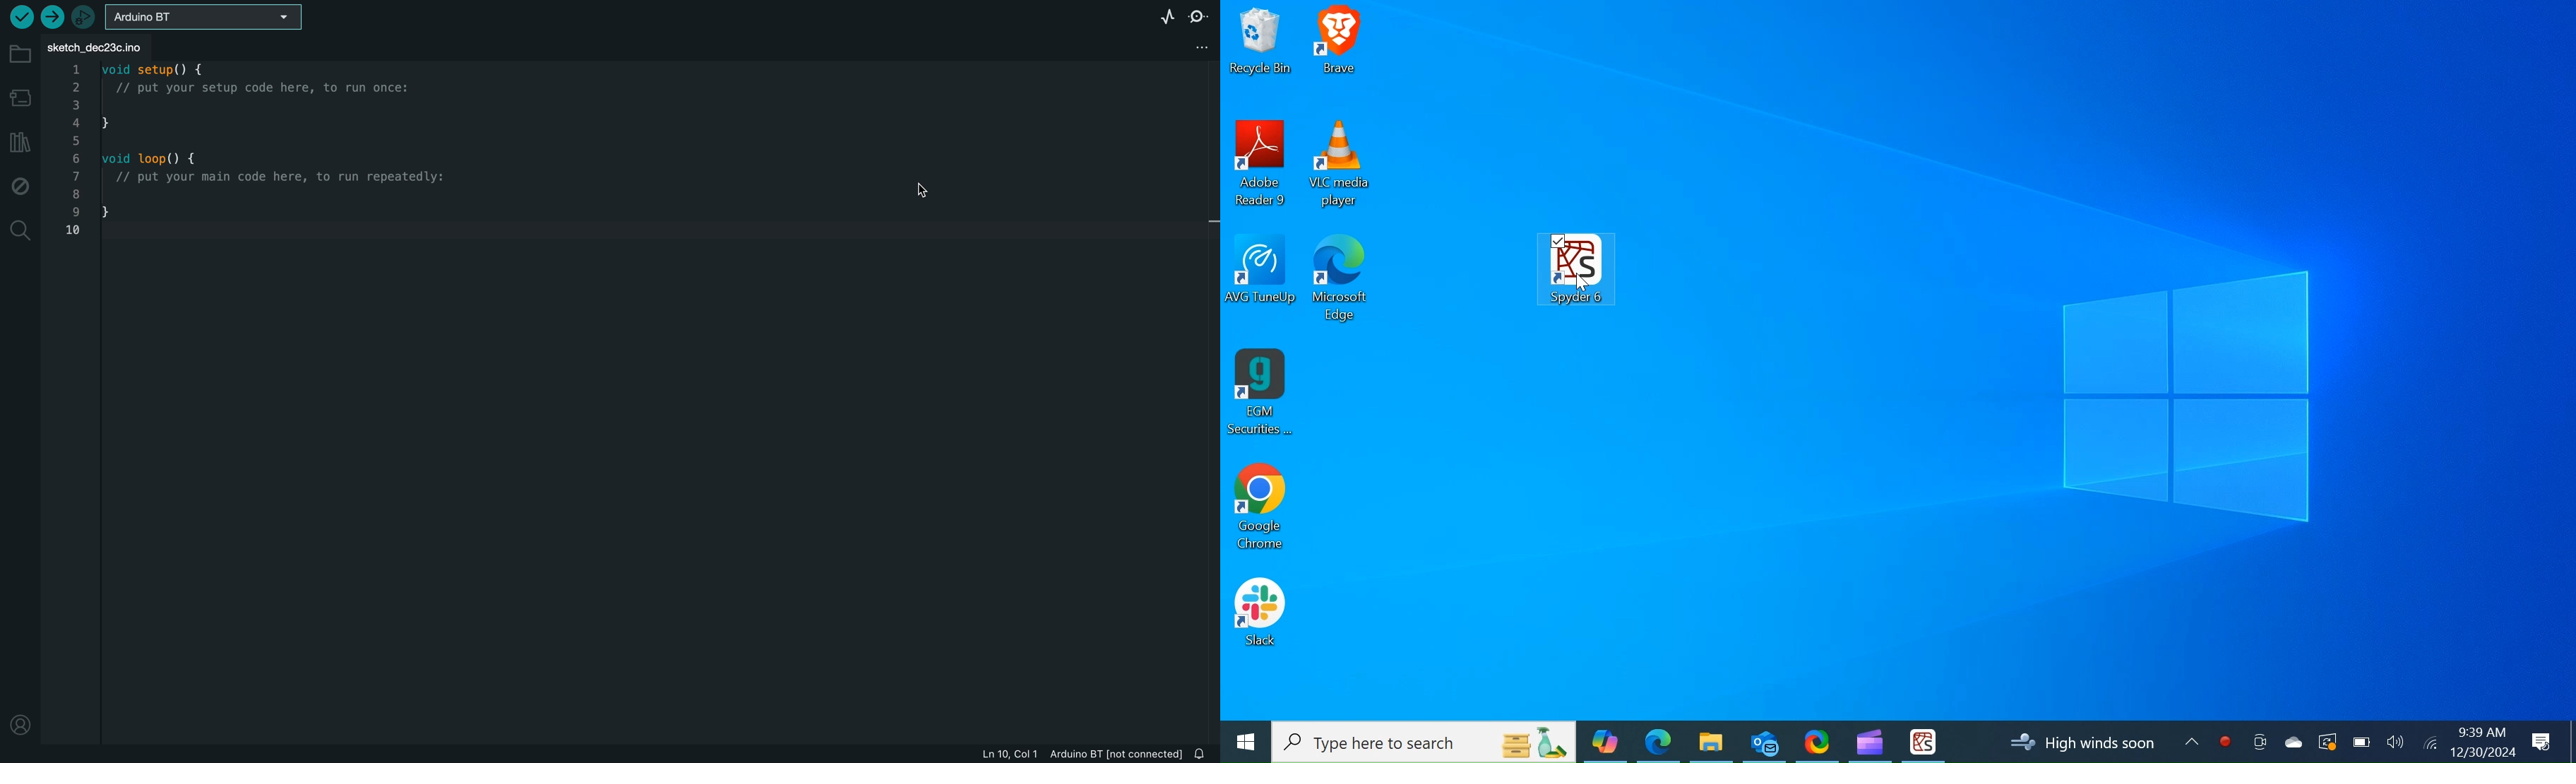 This screenshot has width=2576, height=784. What do you see at coordinates (200, 19) in the screenshot?
I see `board selecter` at bounding box center [200, 19].